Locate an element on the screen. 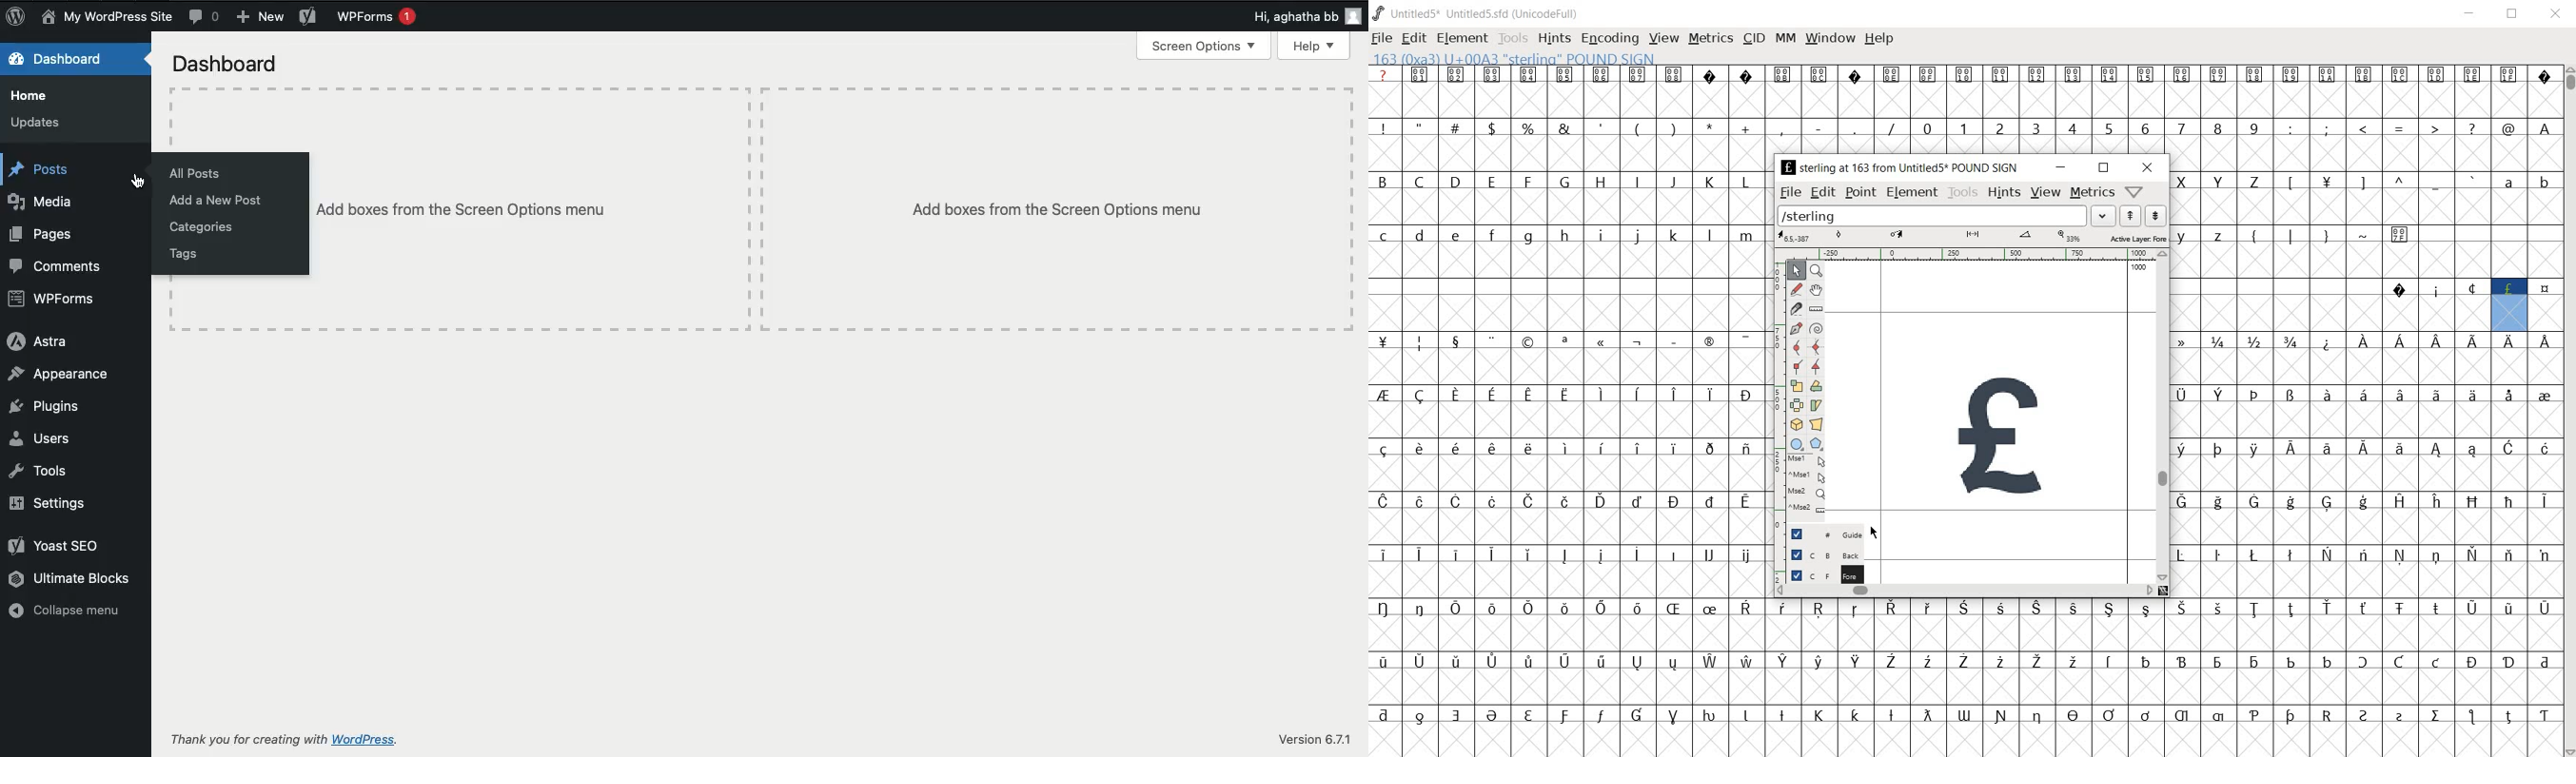 Image resolution: width=2576 pixels, height=784 pixels. Help is located at coordinates (1313, 47).